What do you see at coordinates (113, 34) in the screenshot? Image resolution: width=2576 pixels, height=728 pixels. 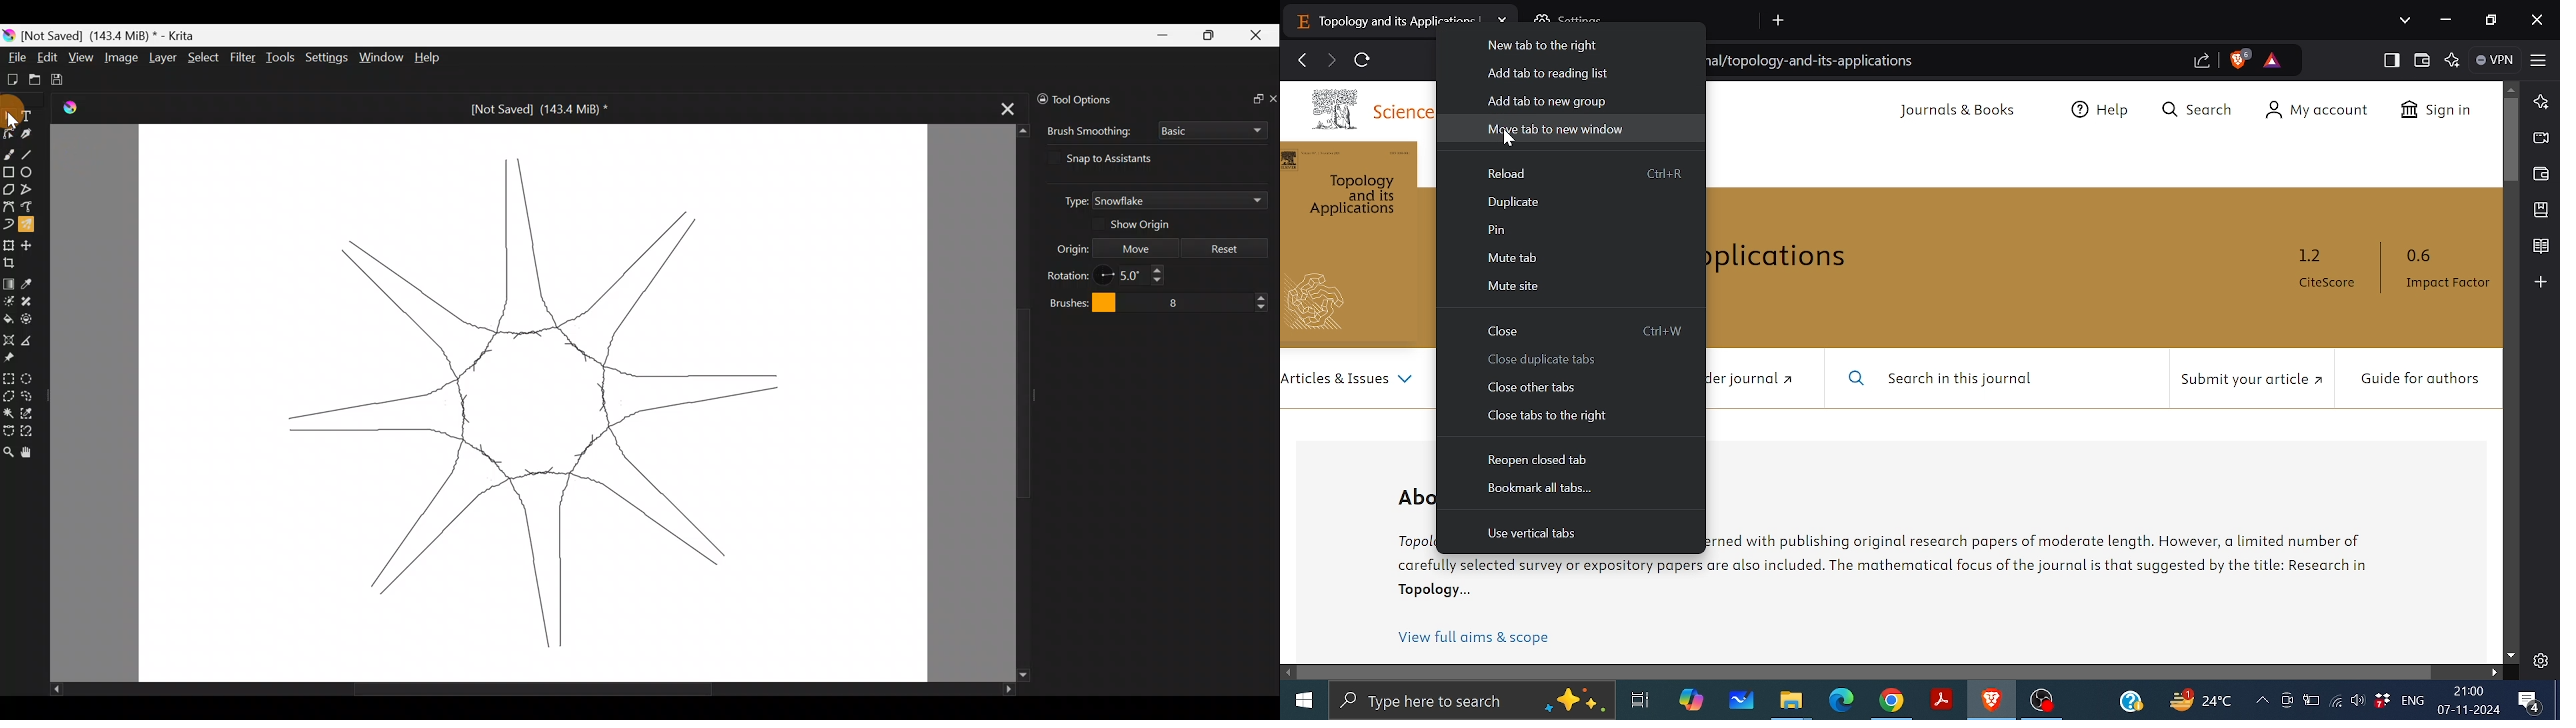 I see `Not Saved] (143.4 MiB) *` at bounding box center [113, 34].